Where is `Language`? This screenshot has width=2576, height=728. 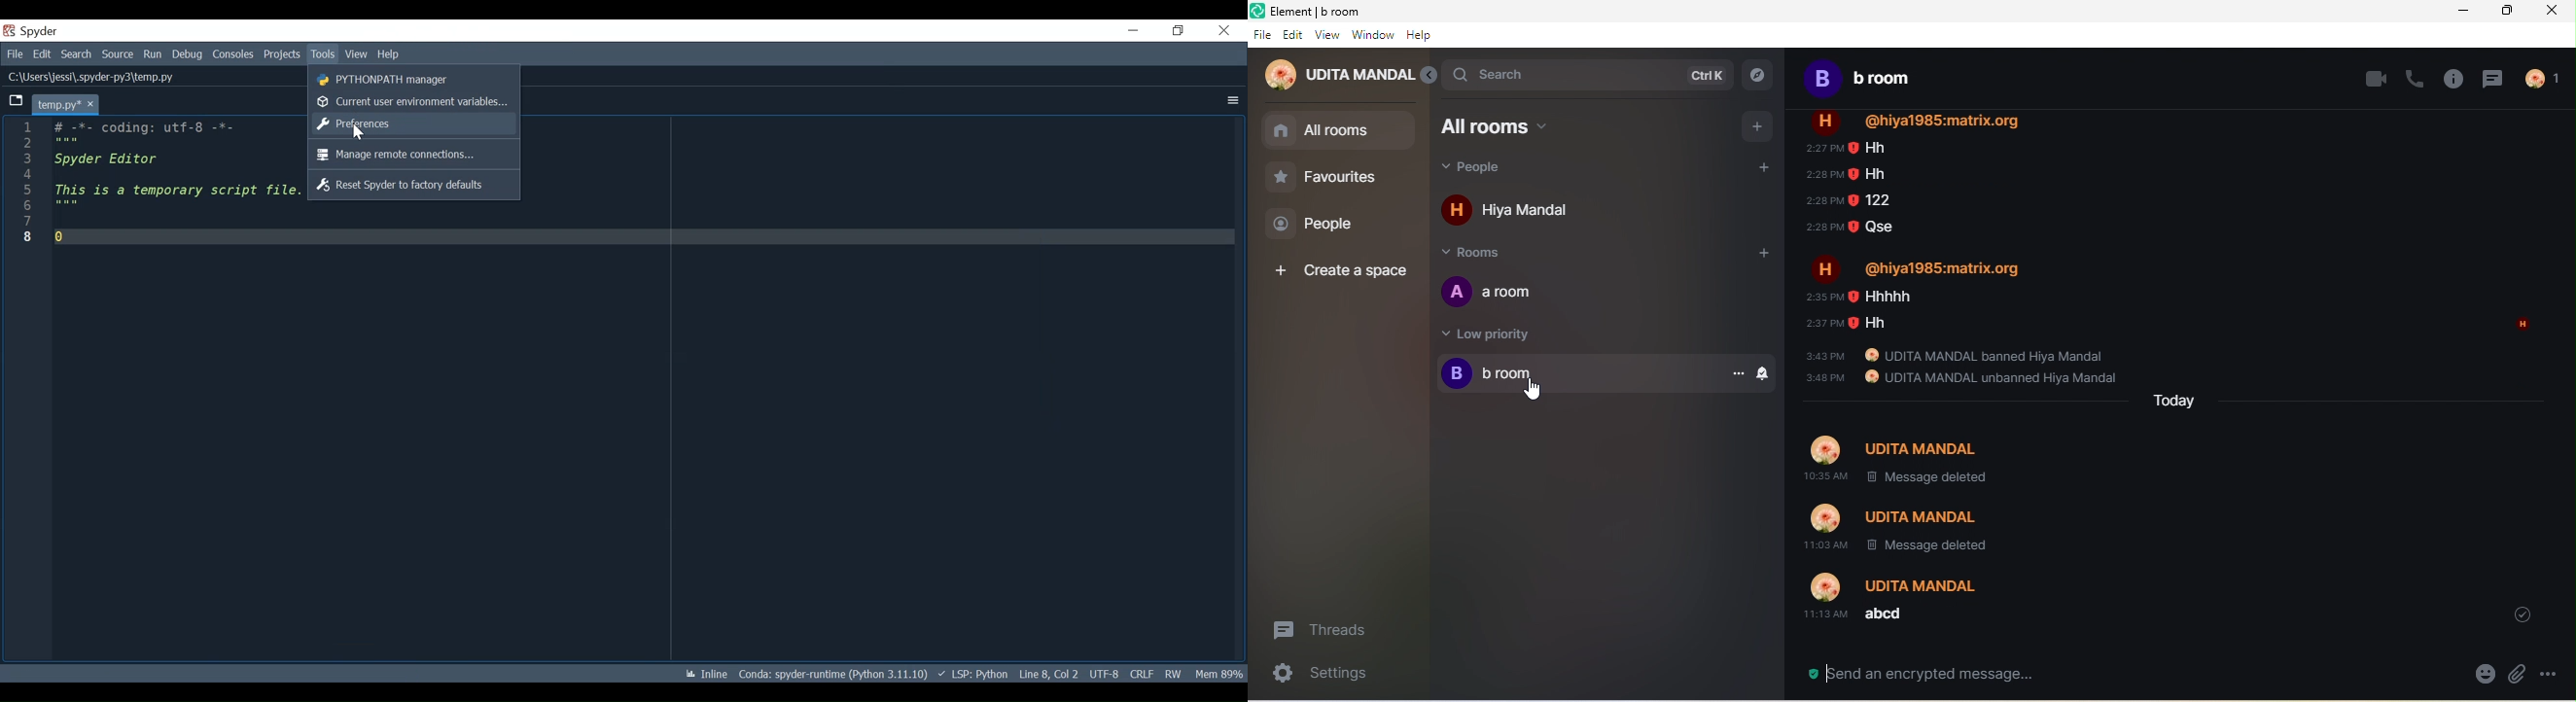
Language is located at coordinates (973, 673).